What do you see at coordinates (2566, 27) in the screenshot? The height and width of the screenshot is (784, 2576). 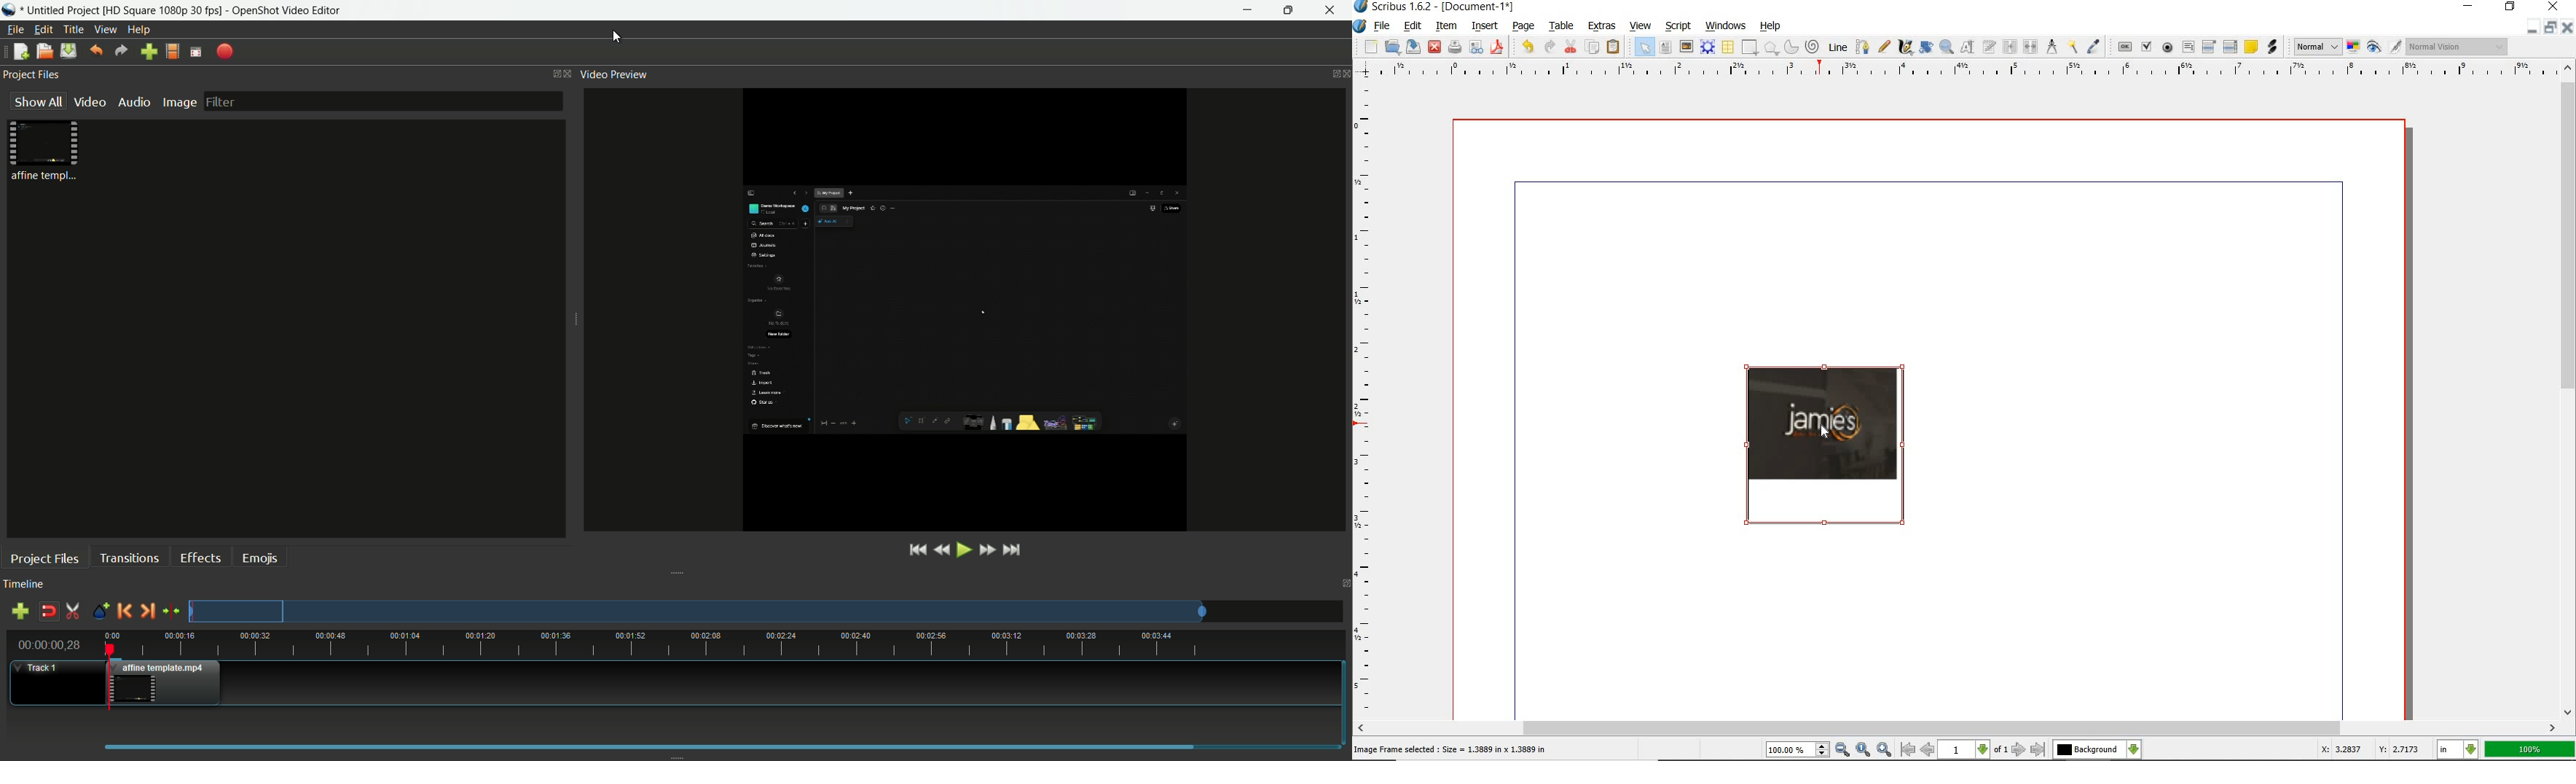 I see `CLOSE` at bounding box center [2566, 27].